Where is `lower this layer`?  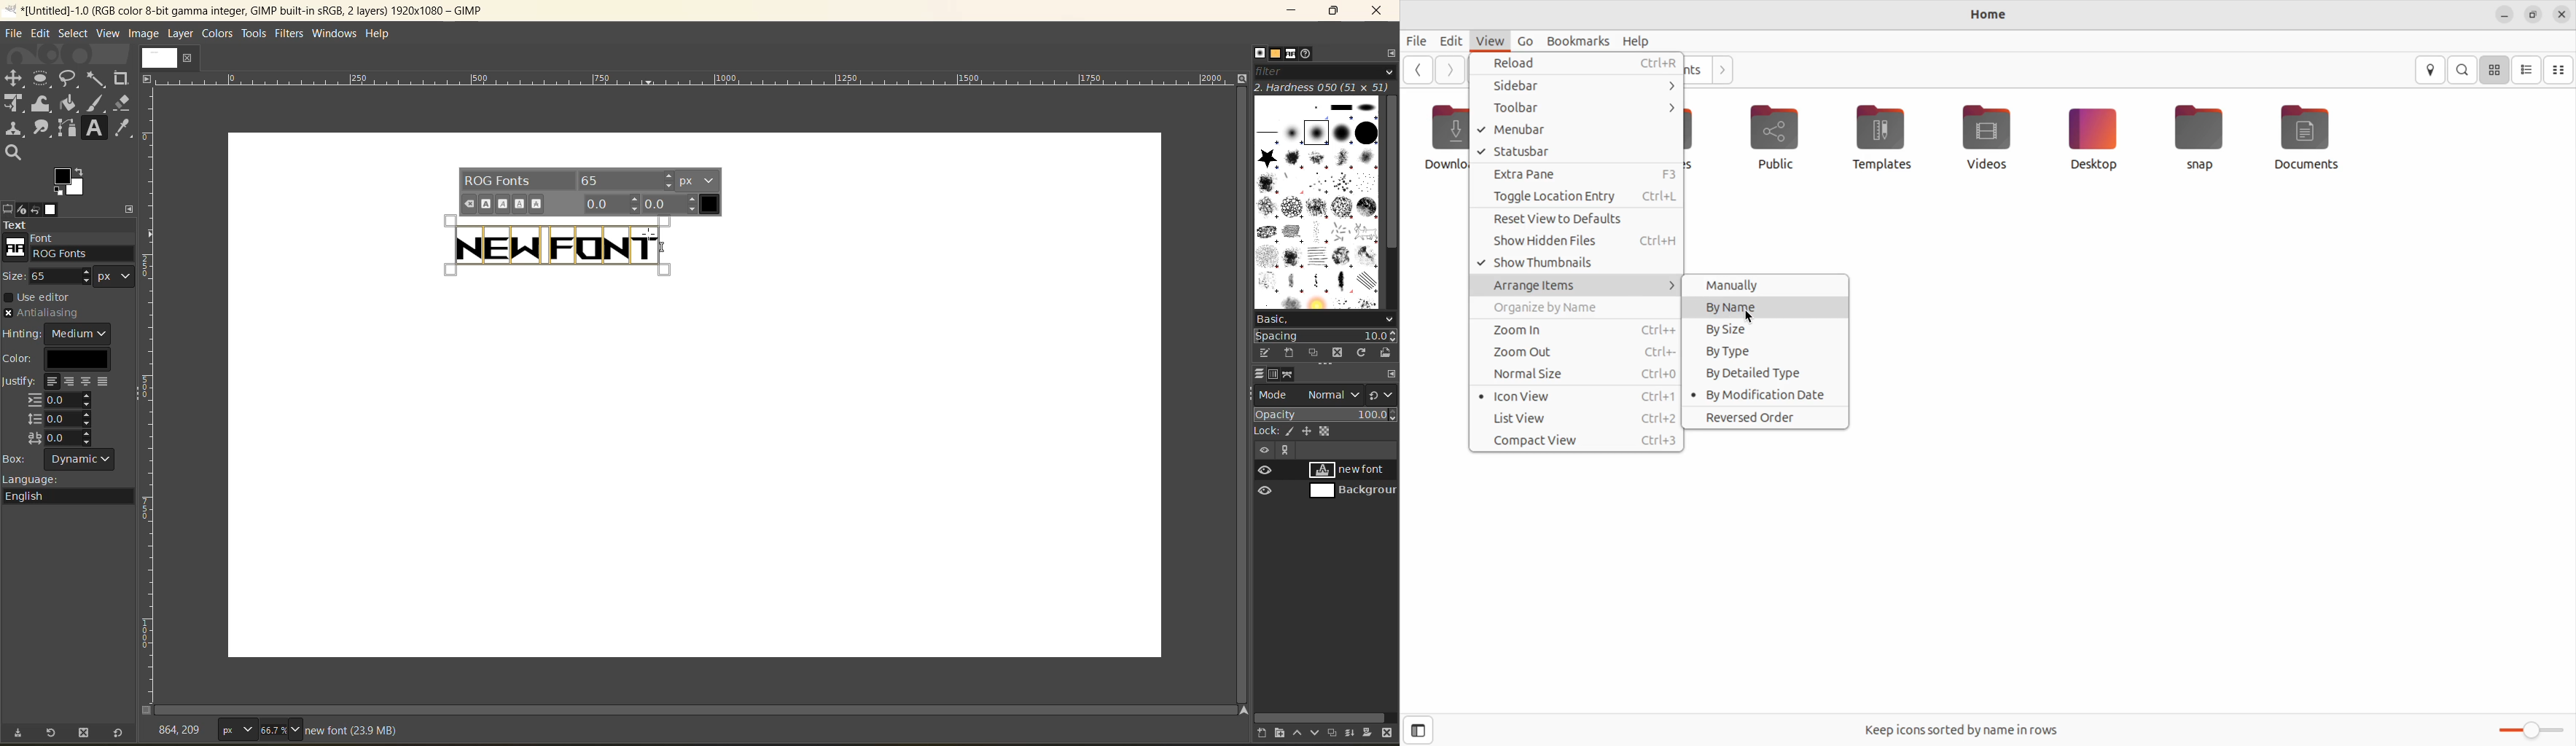
lower this layer is located at coordinates (1314, 734).